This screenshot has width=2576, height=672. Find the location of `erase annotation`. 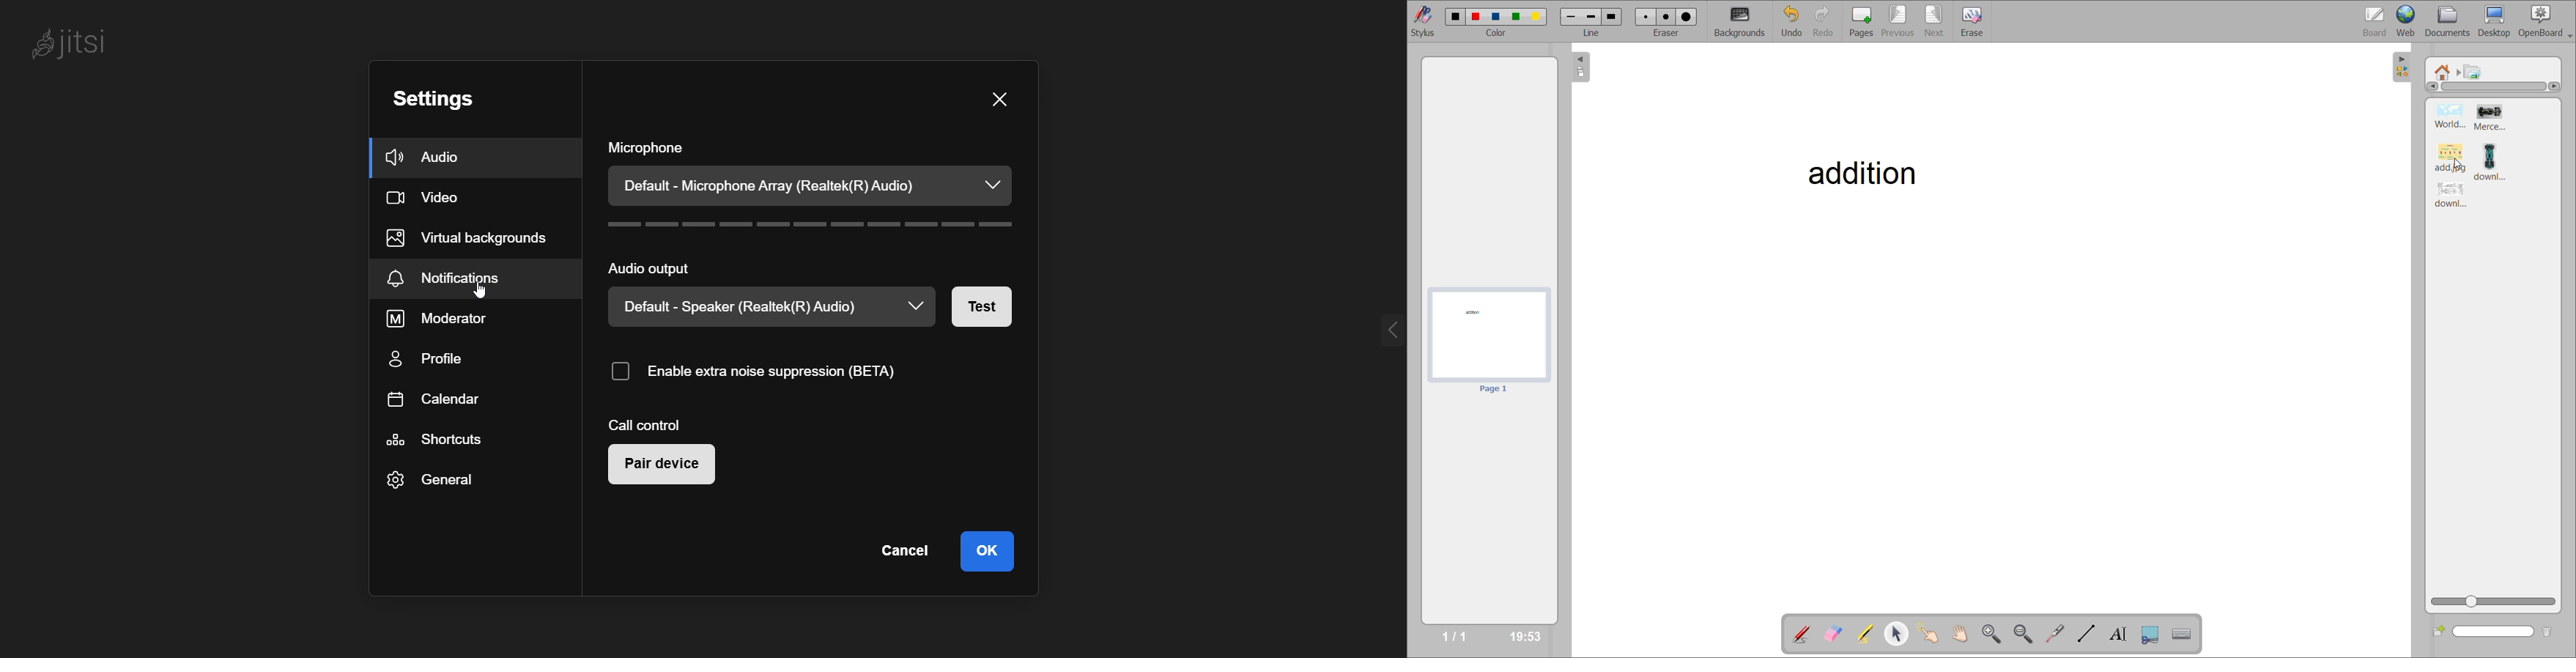

erase annotation is located at coordinates (1834, 634).